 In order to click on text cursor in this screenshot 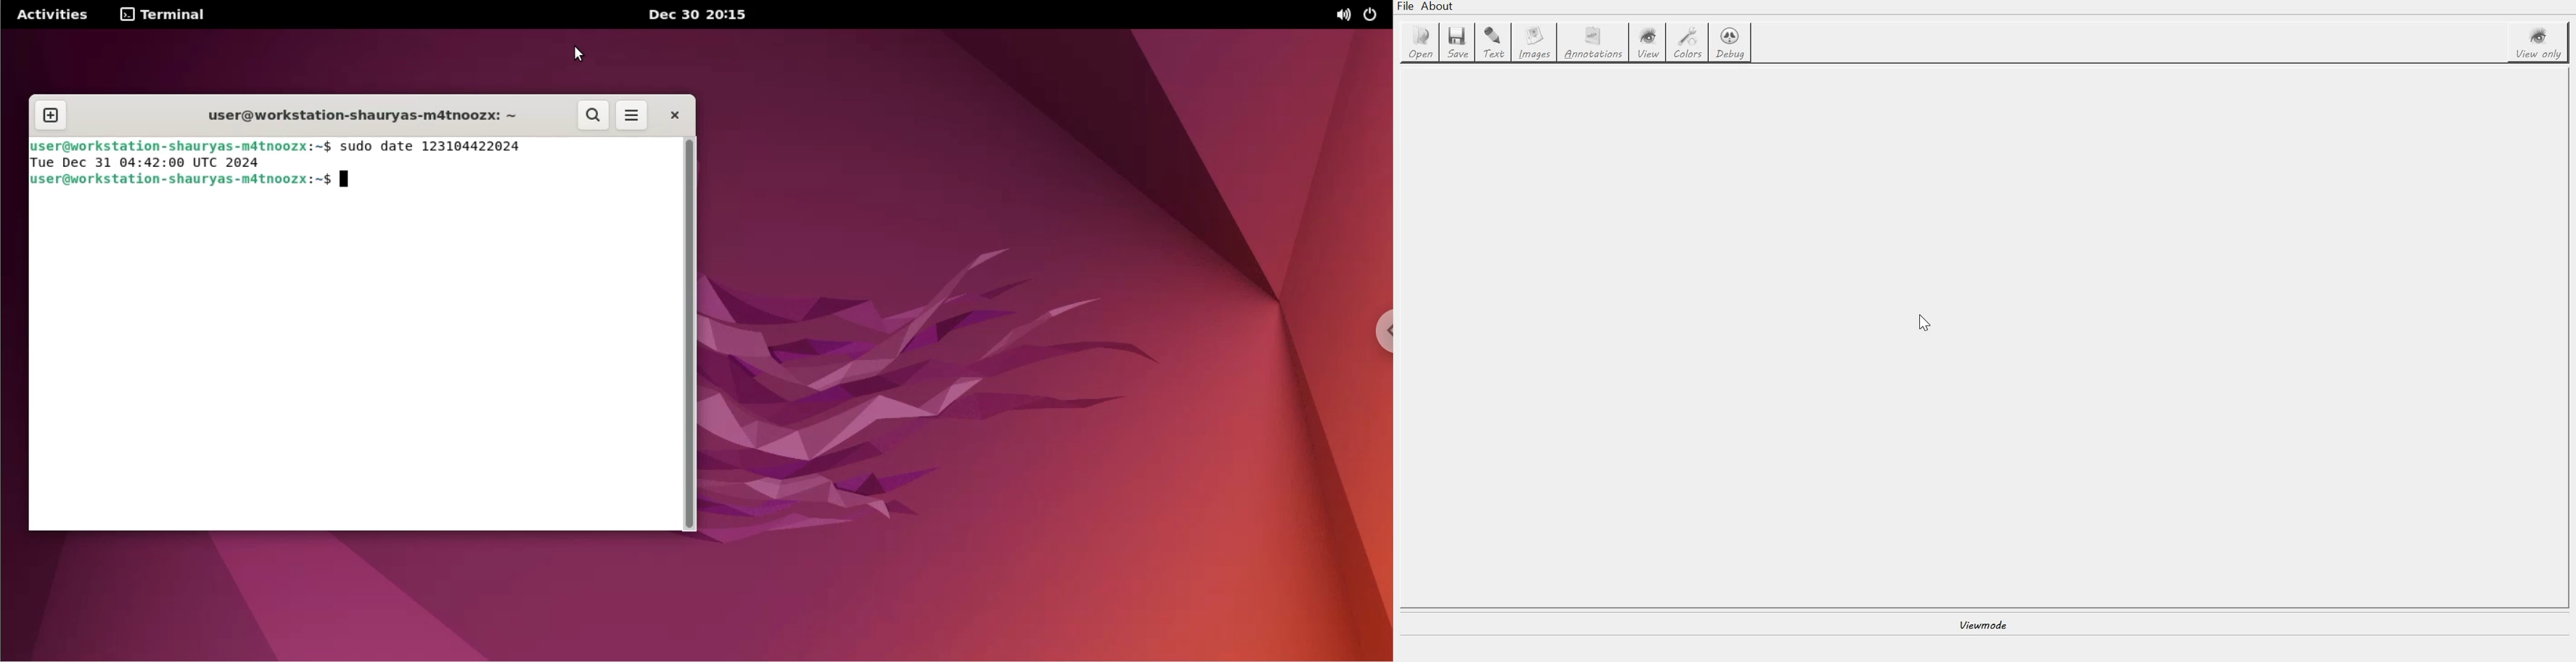, I will do `click(347, 179)`.